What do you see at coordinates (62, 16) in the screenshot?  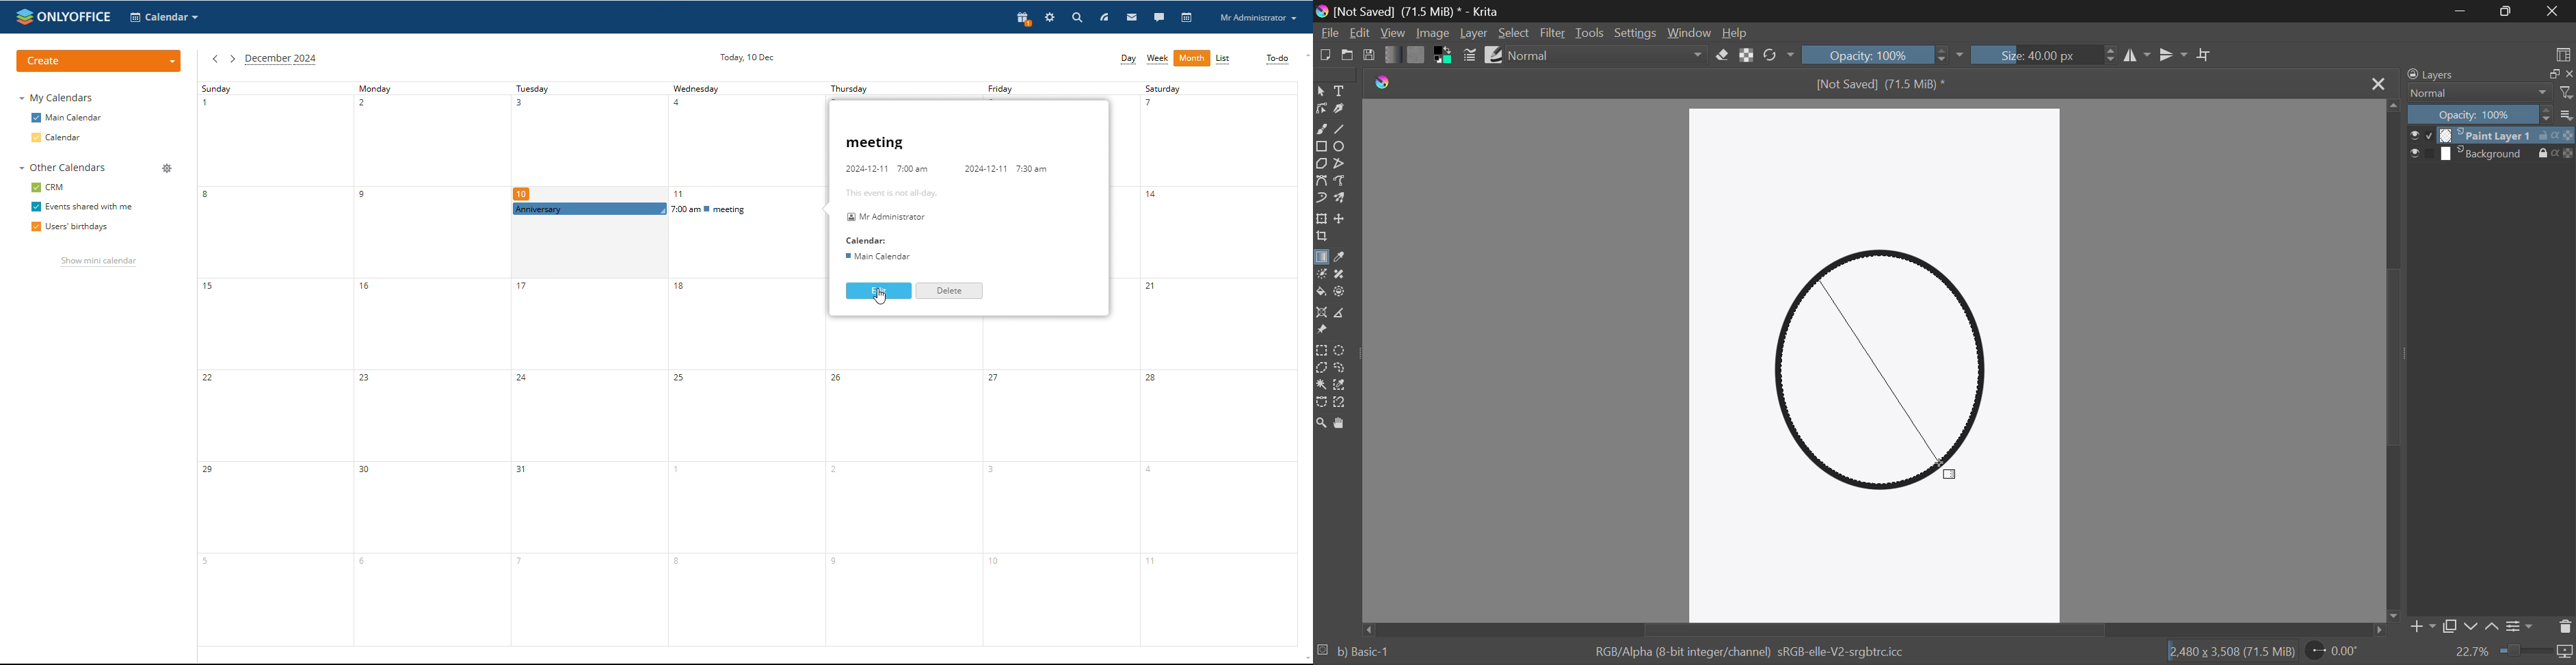 I see `logo` at bounding box center [62, 16].